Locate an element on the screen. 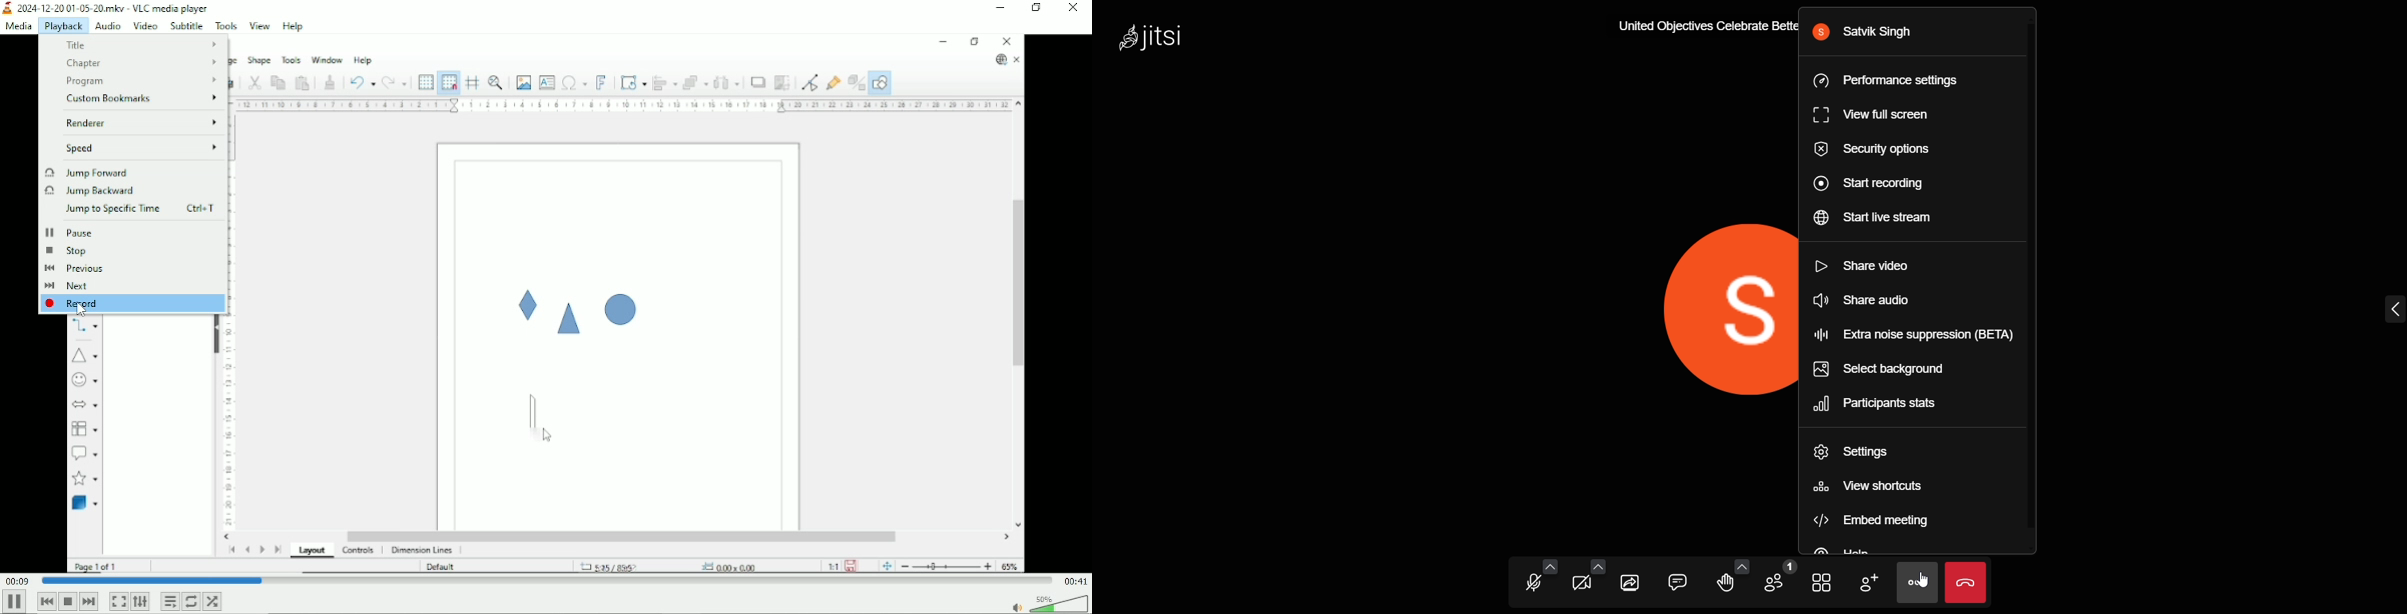 The width and height of the screenshot is (2408, 616). Toggle loop all, loop one and no loop is located at coordinates (191, 601).